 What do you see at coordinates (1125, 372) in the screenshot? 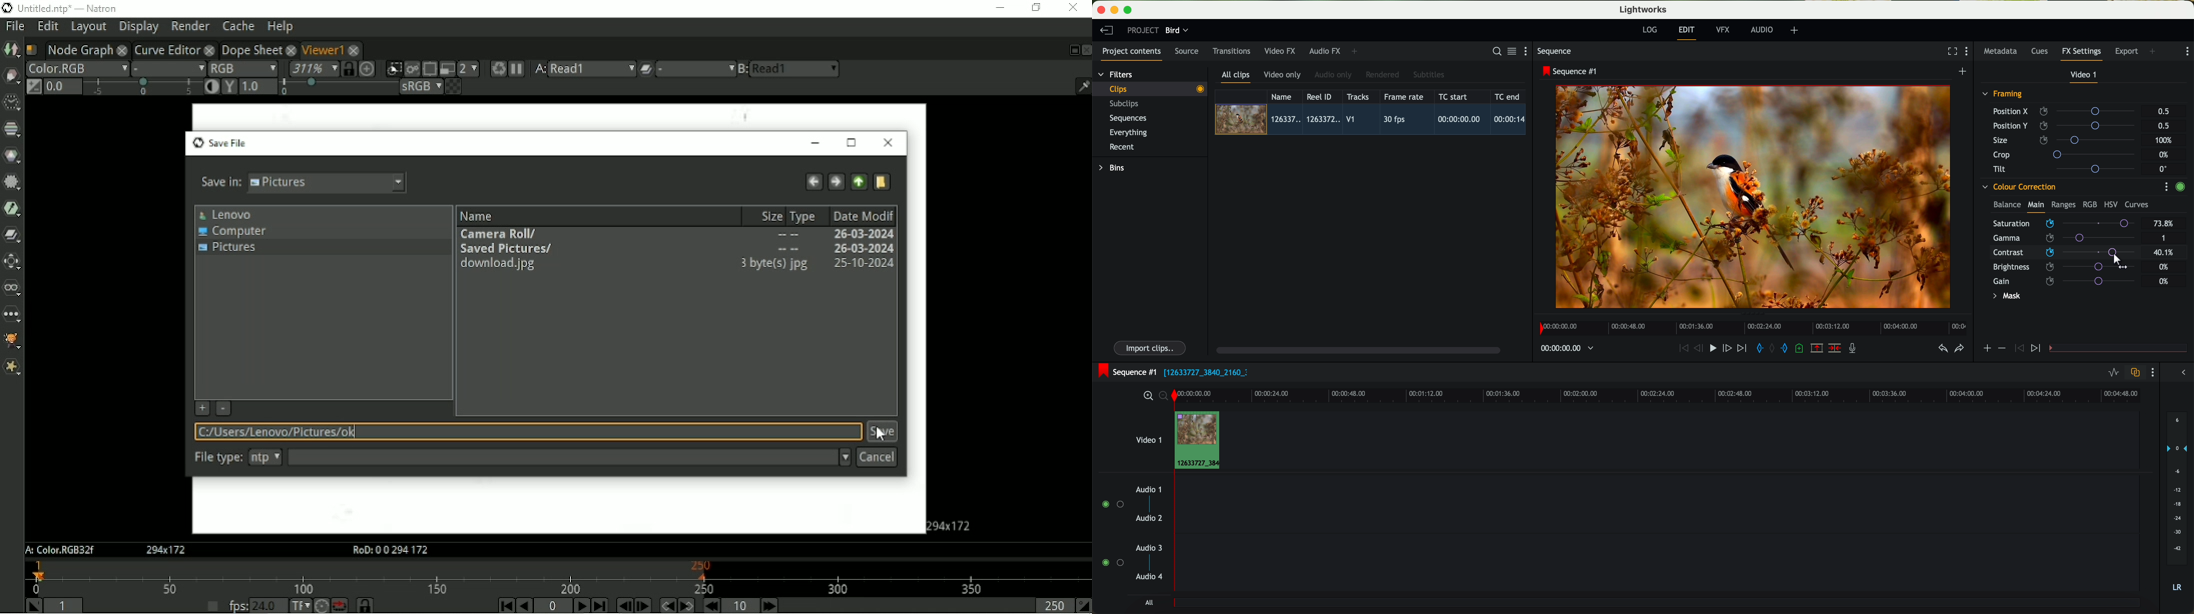
I see `sequence #1` at bounding box center [1125, 372].